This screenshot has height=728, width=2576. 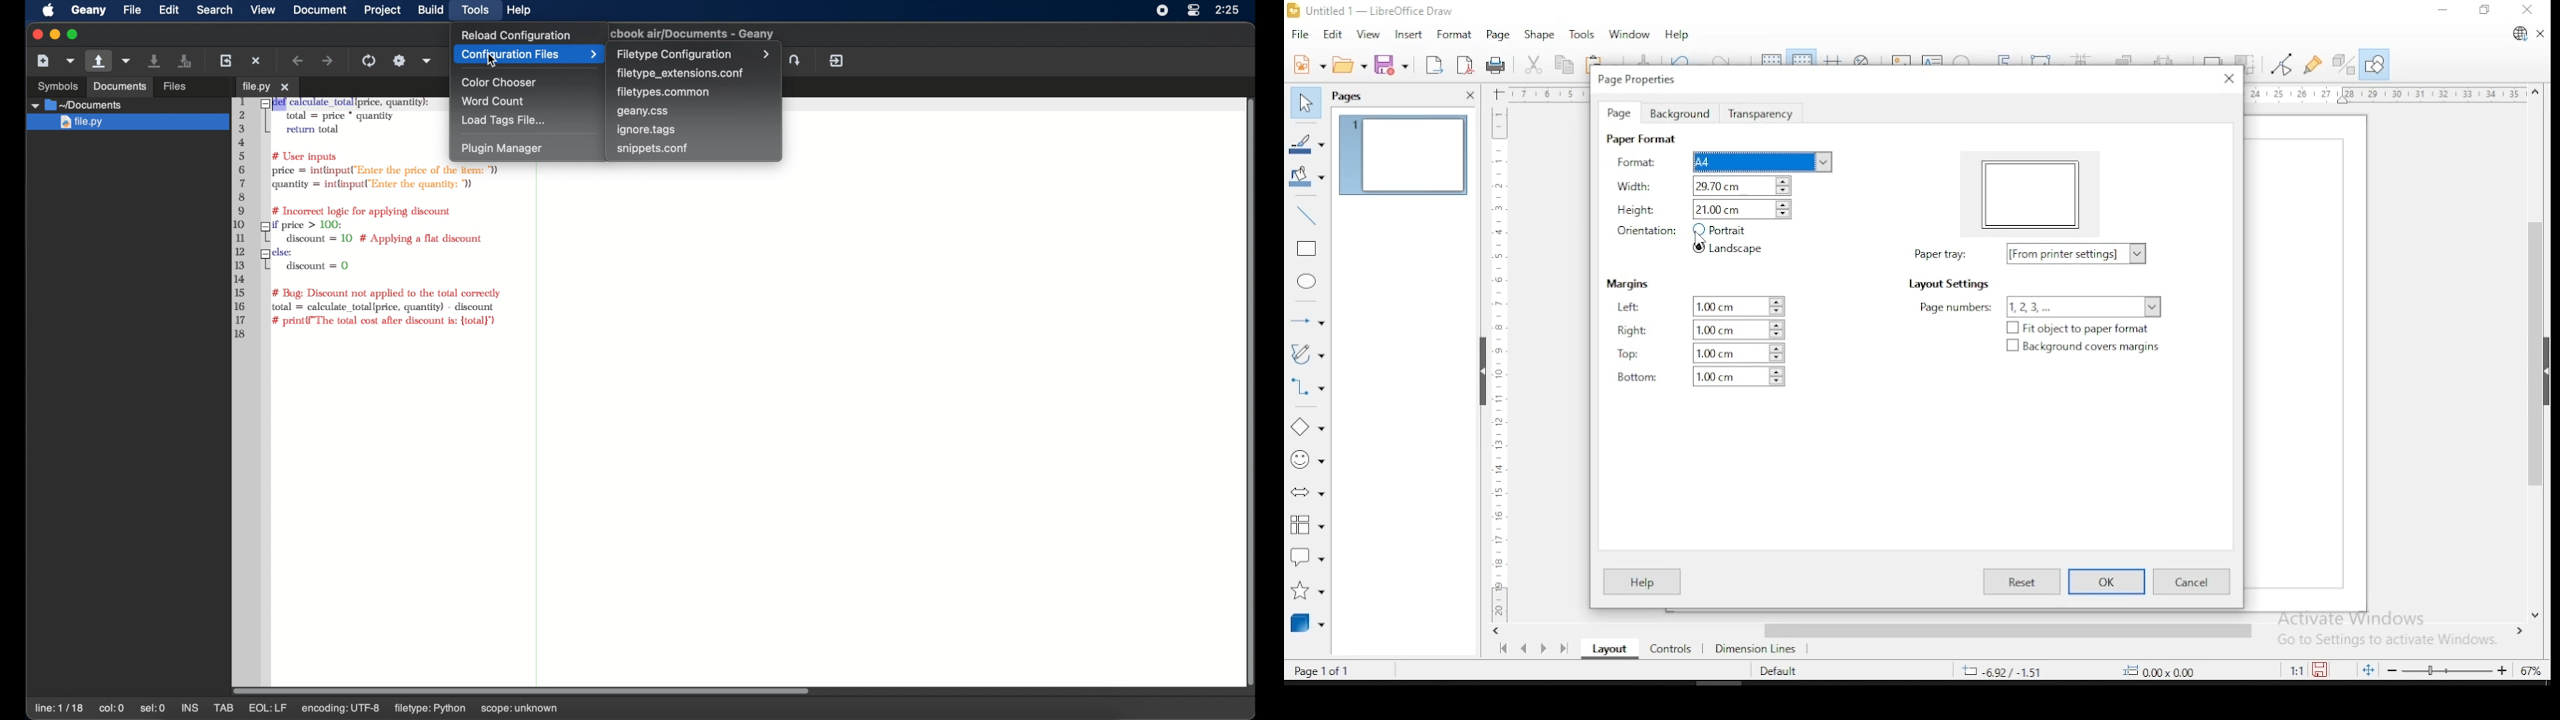 I want to click on transformations, so click(x=2044, y=58).